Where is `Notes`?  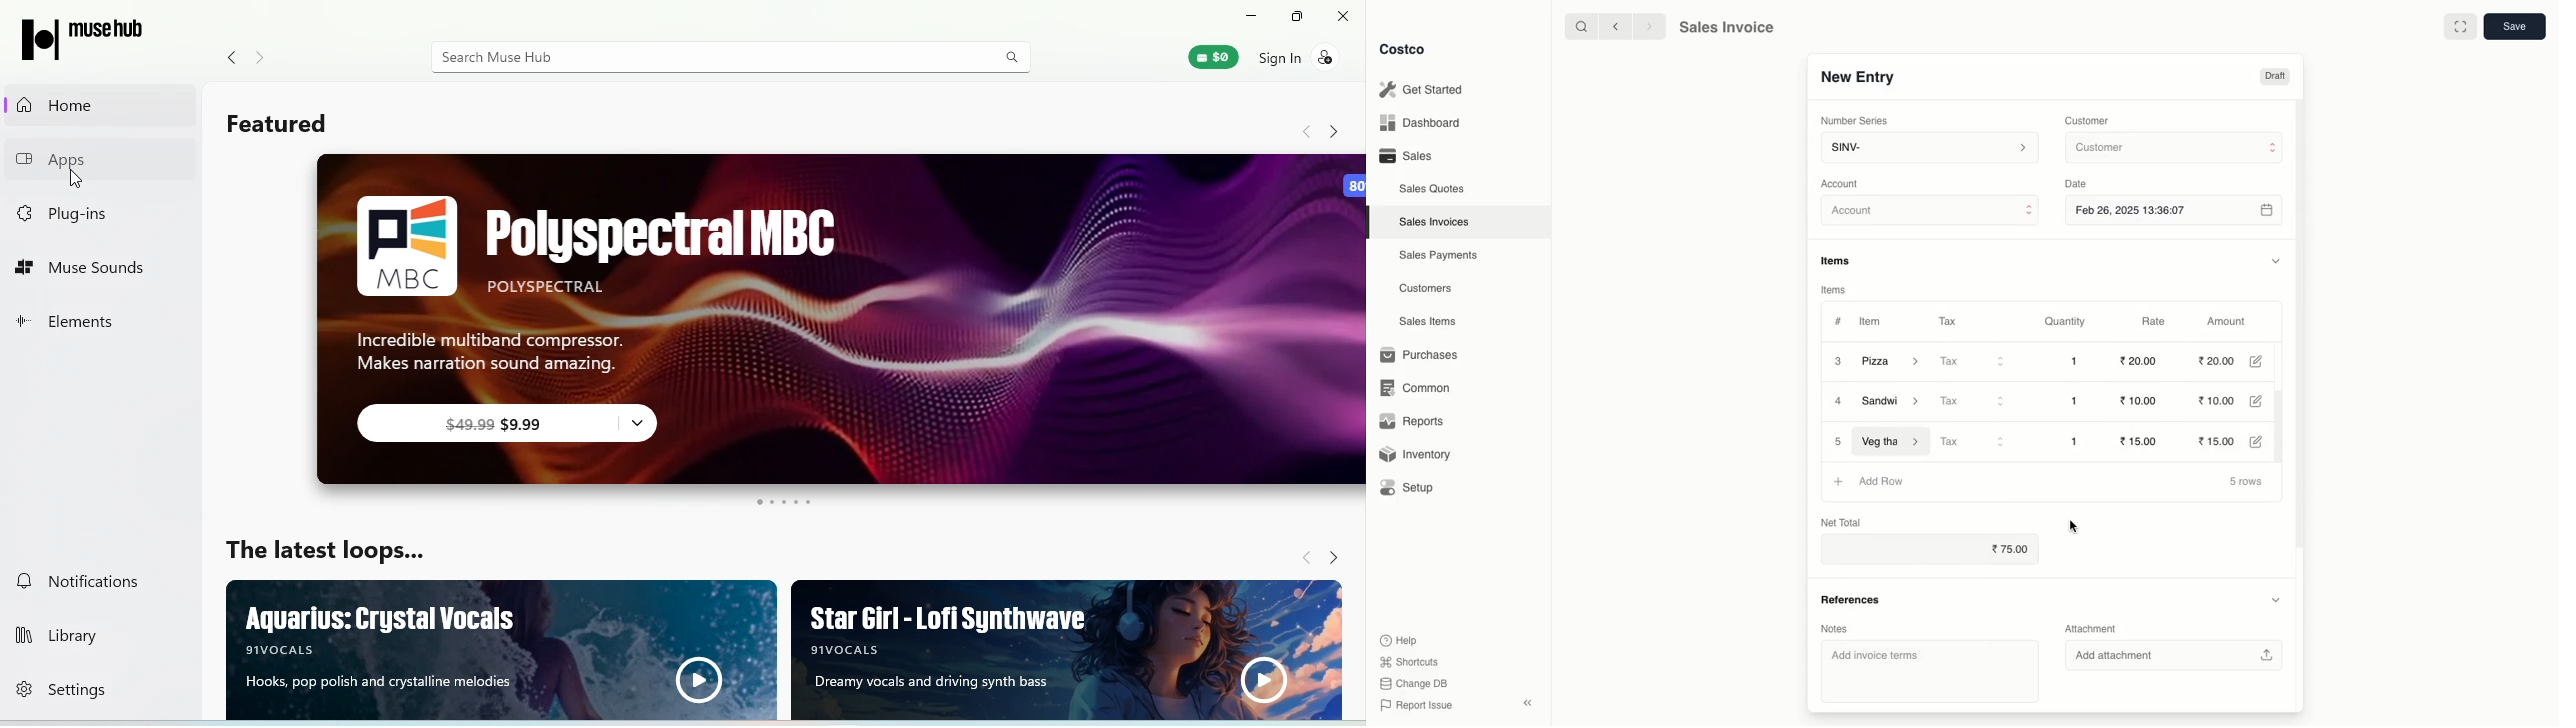 Notes is located at coordinates (1833, 627).